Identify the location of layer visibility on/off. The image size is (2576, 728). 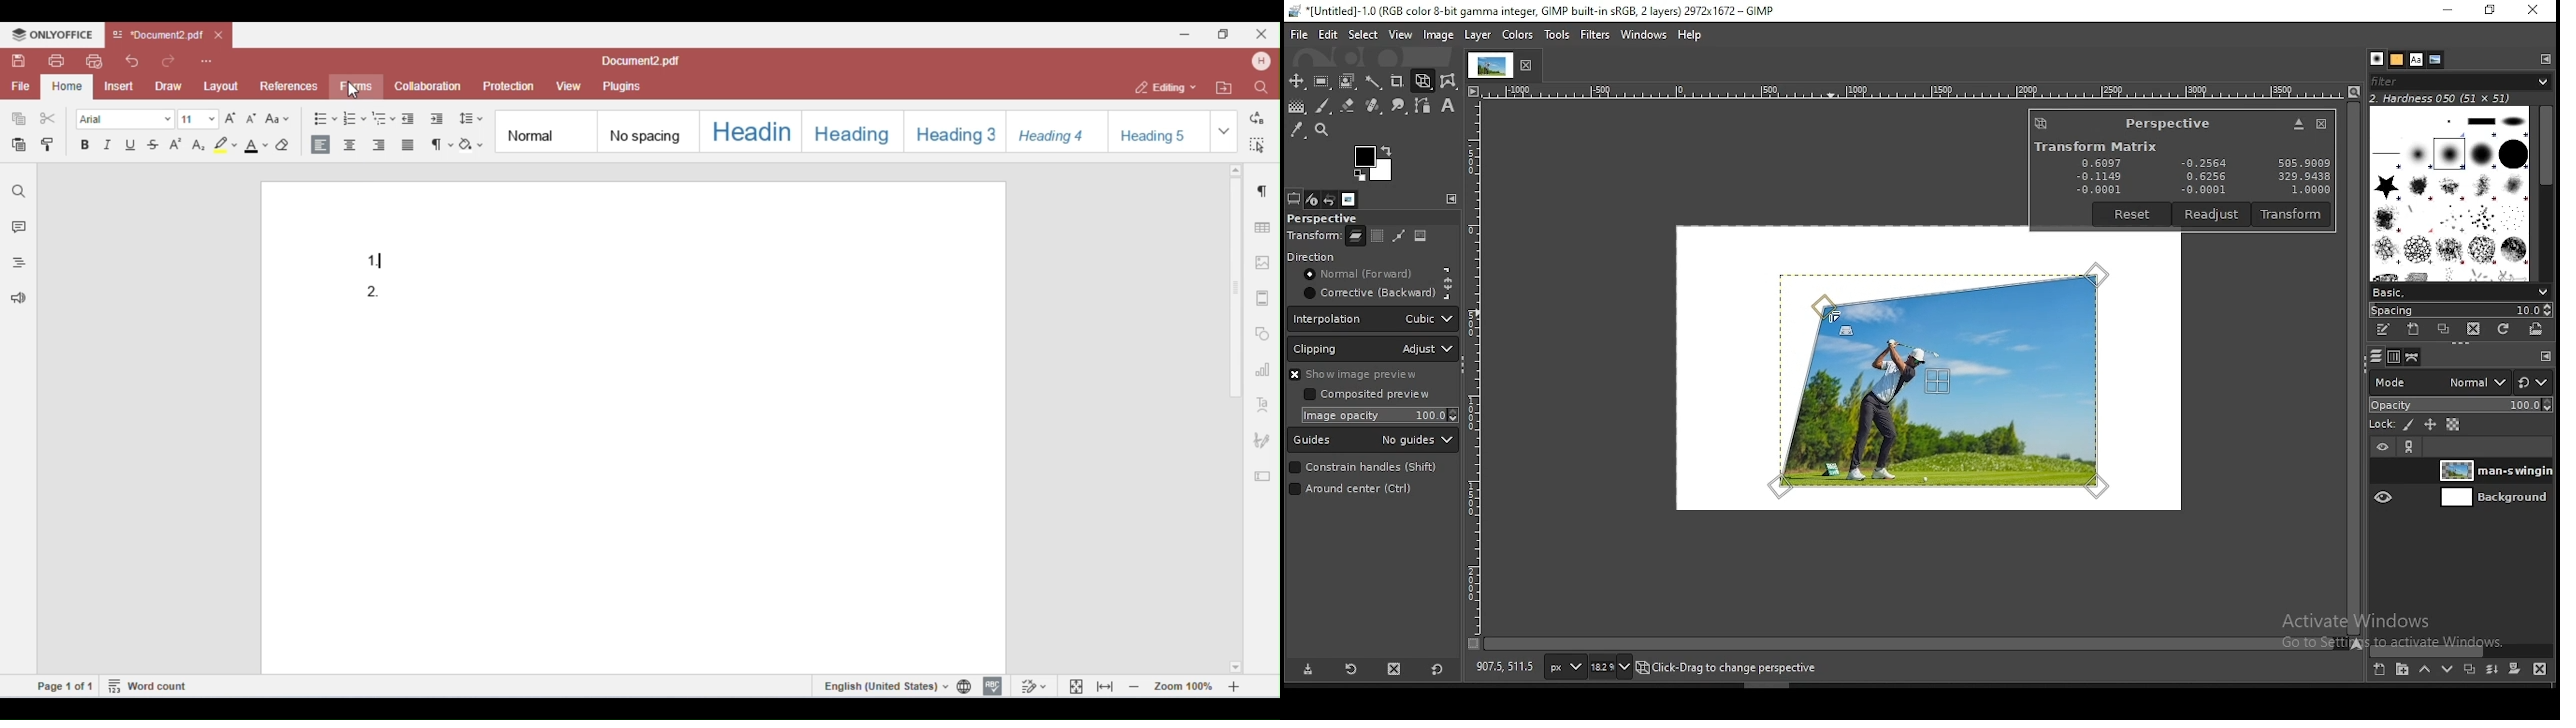
(2383, 471).